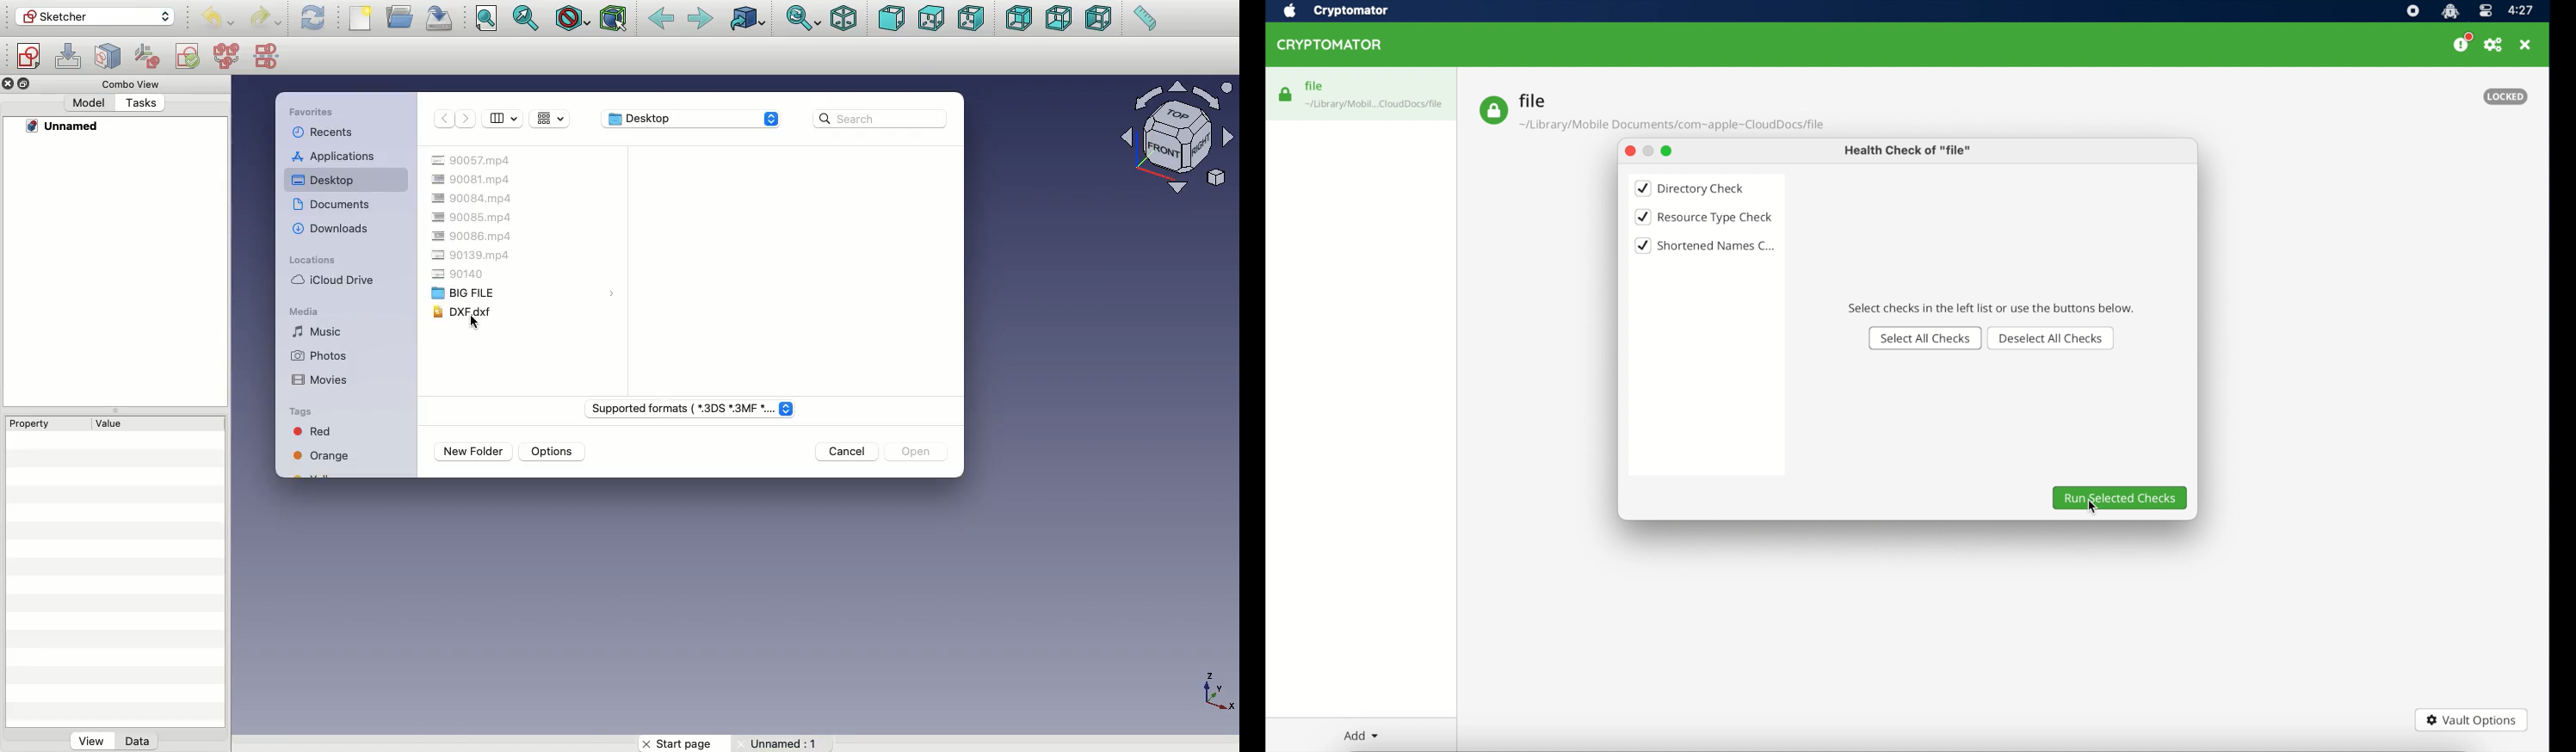 Image resolution: width=2576 pixels, height=756 pixels. I want to click on File type, so click(691, 410).